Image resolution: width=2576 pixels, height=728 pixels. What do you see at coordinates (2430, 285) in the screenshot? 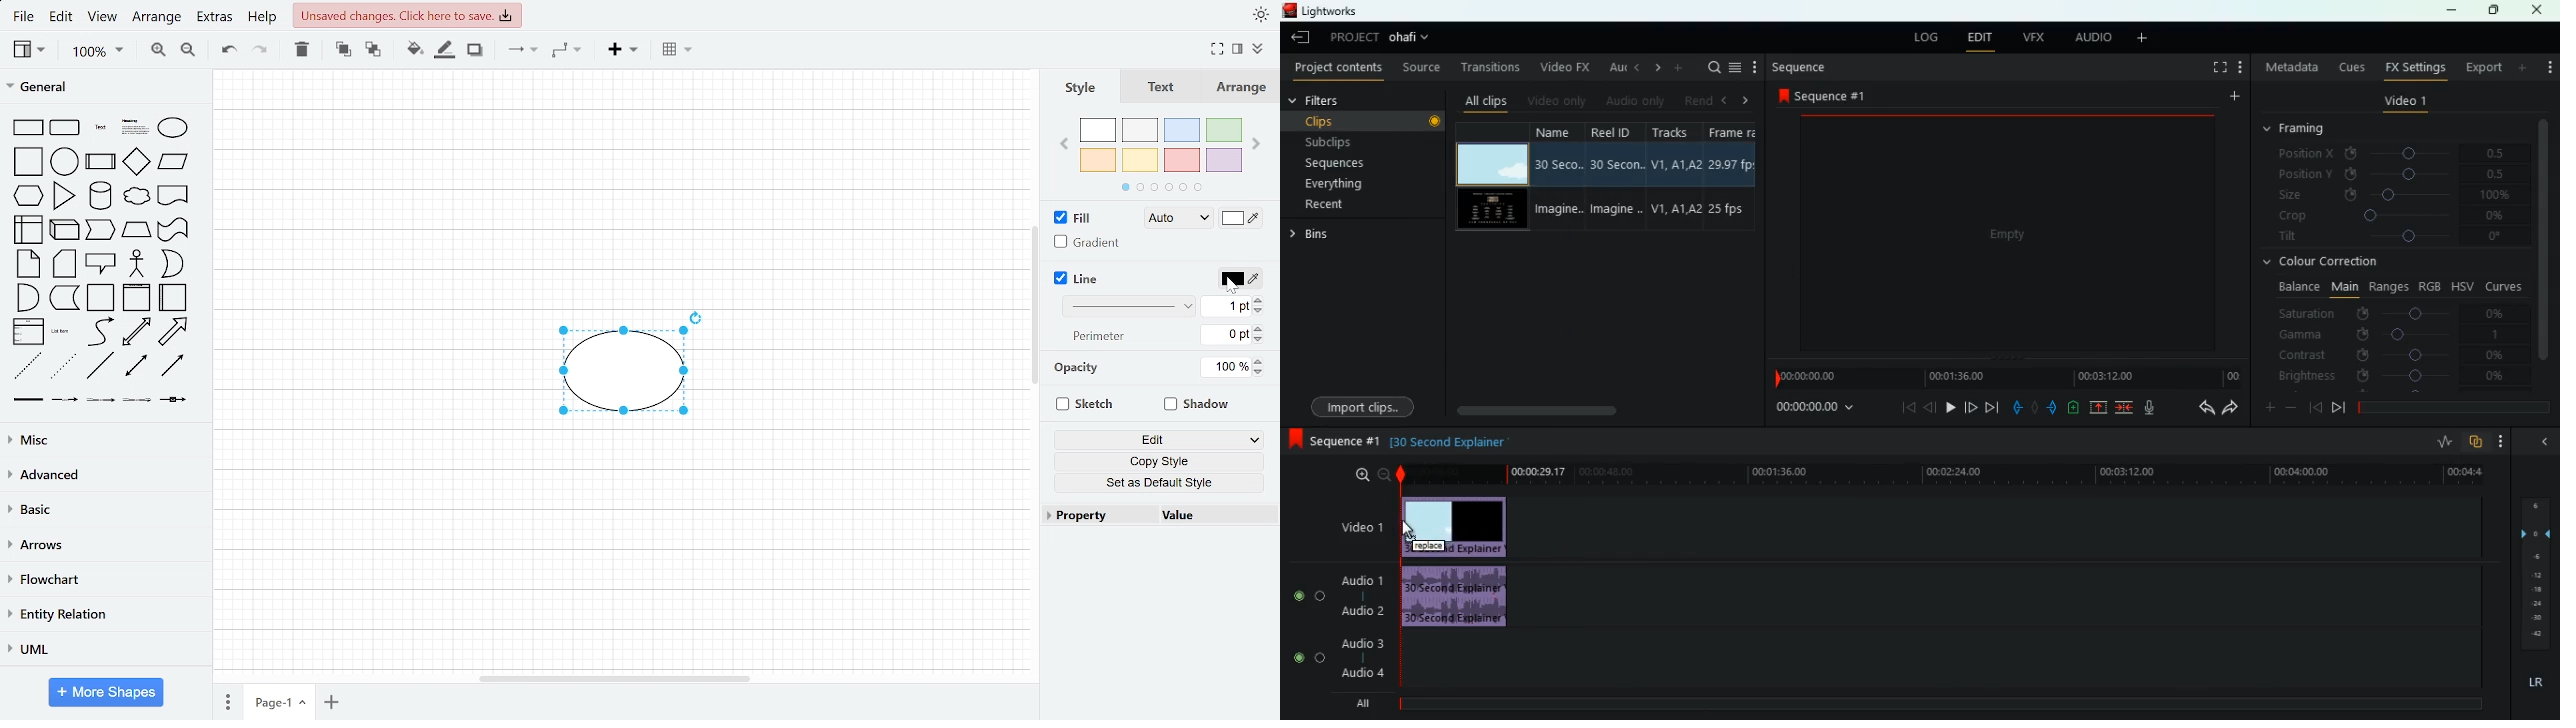
I see `rgb` at bounding box center [2430, 285].